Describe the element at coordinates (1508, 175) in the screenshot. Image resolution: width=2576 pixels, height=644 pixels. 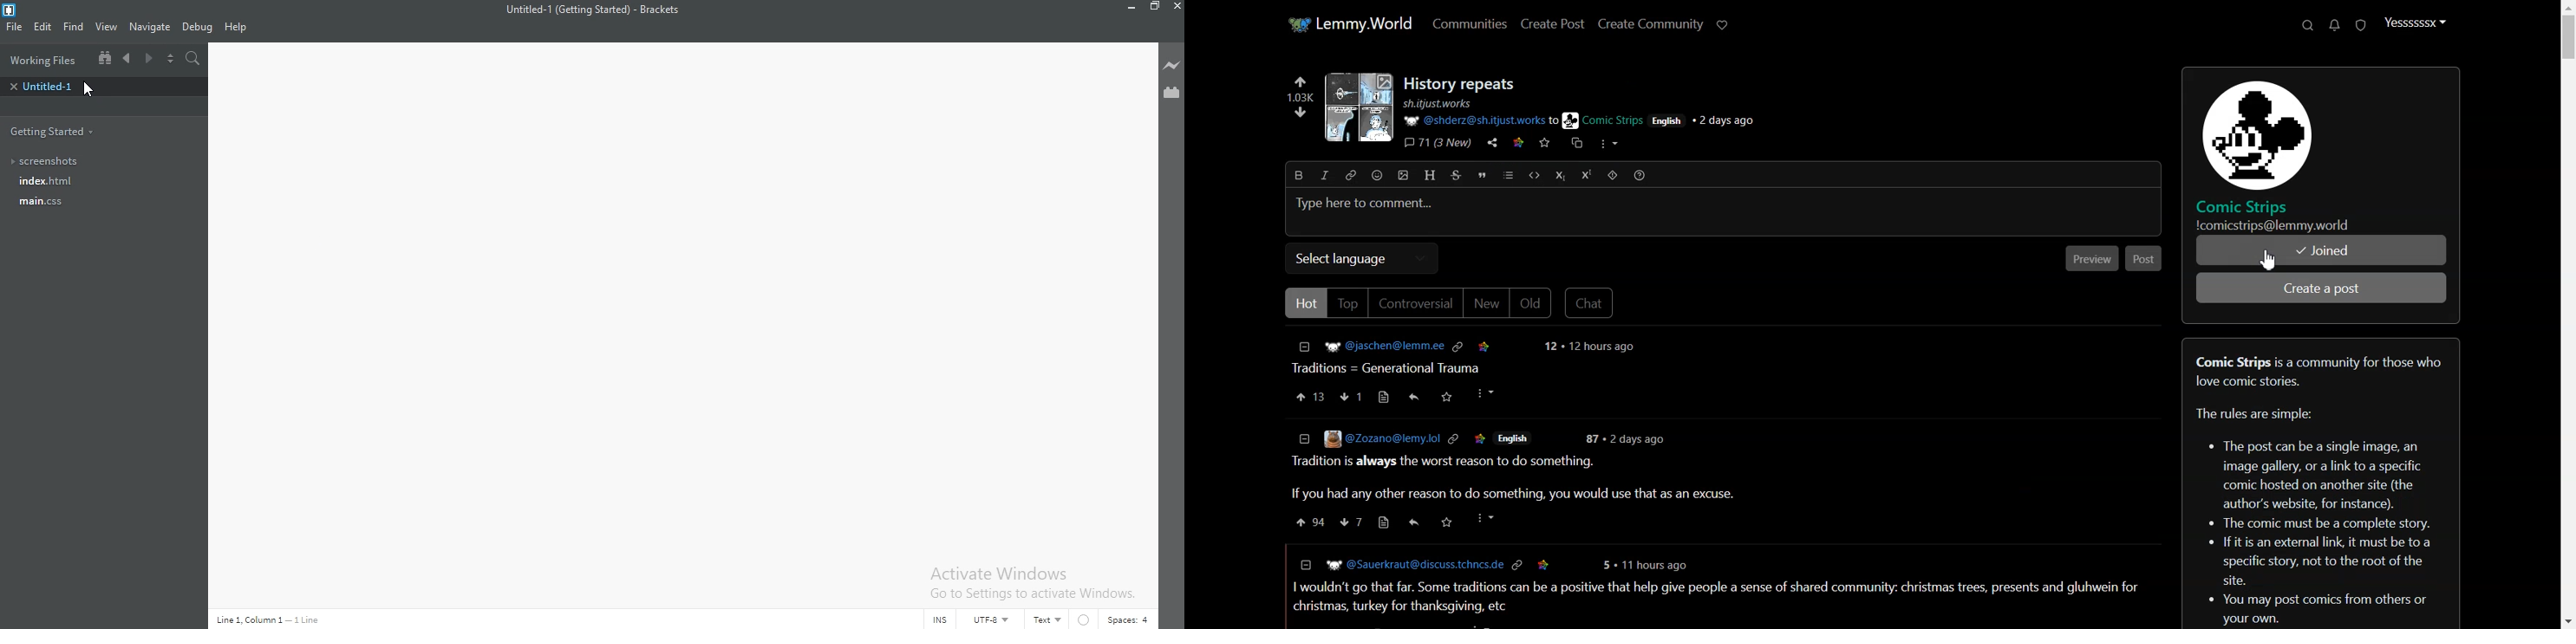
I see `list` at that location.